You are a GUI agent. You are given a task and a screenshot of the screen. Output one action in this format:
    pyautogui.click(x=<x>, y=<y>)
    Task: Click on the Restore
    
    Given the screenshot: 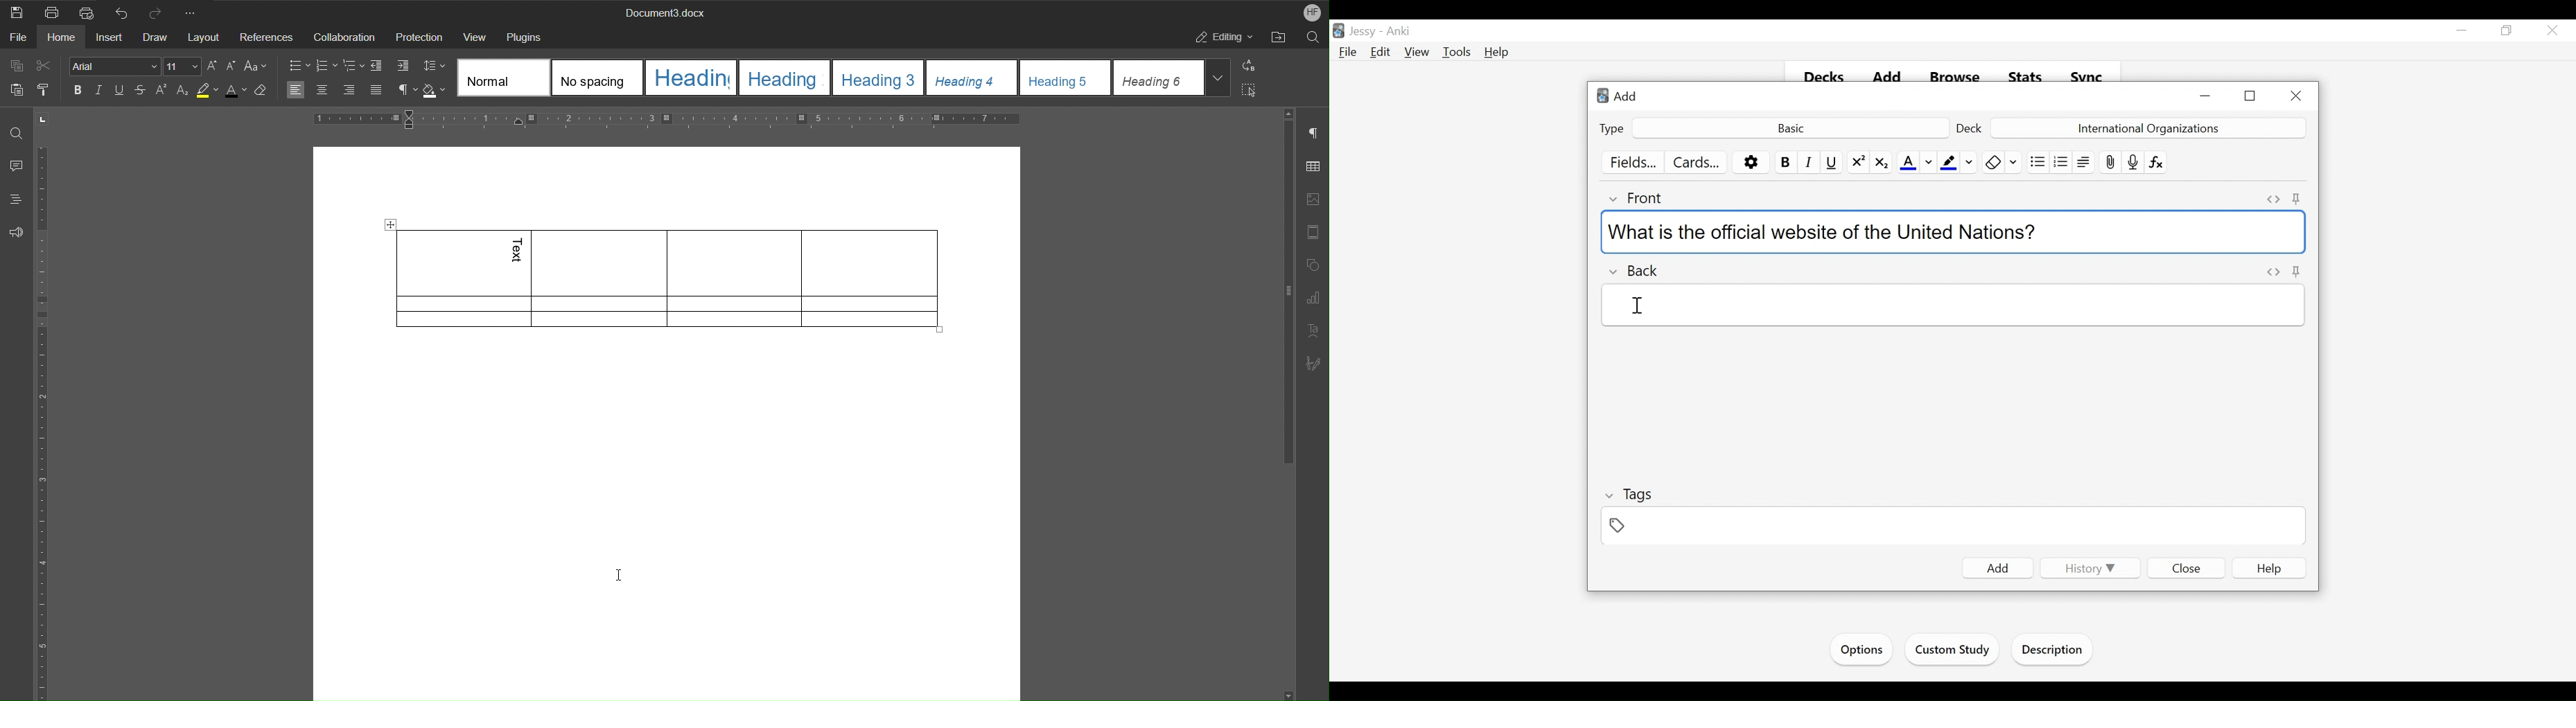 What is the action you would take?
    pyautogui.click(x=2251, y=96)
    